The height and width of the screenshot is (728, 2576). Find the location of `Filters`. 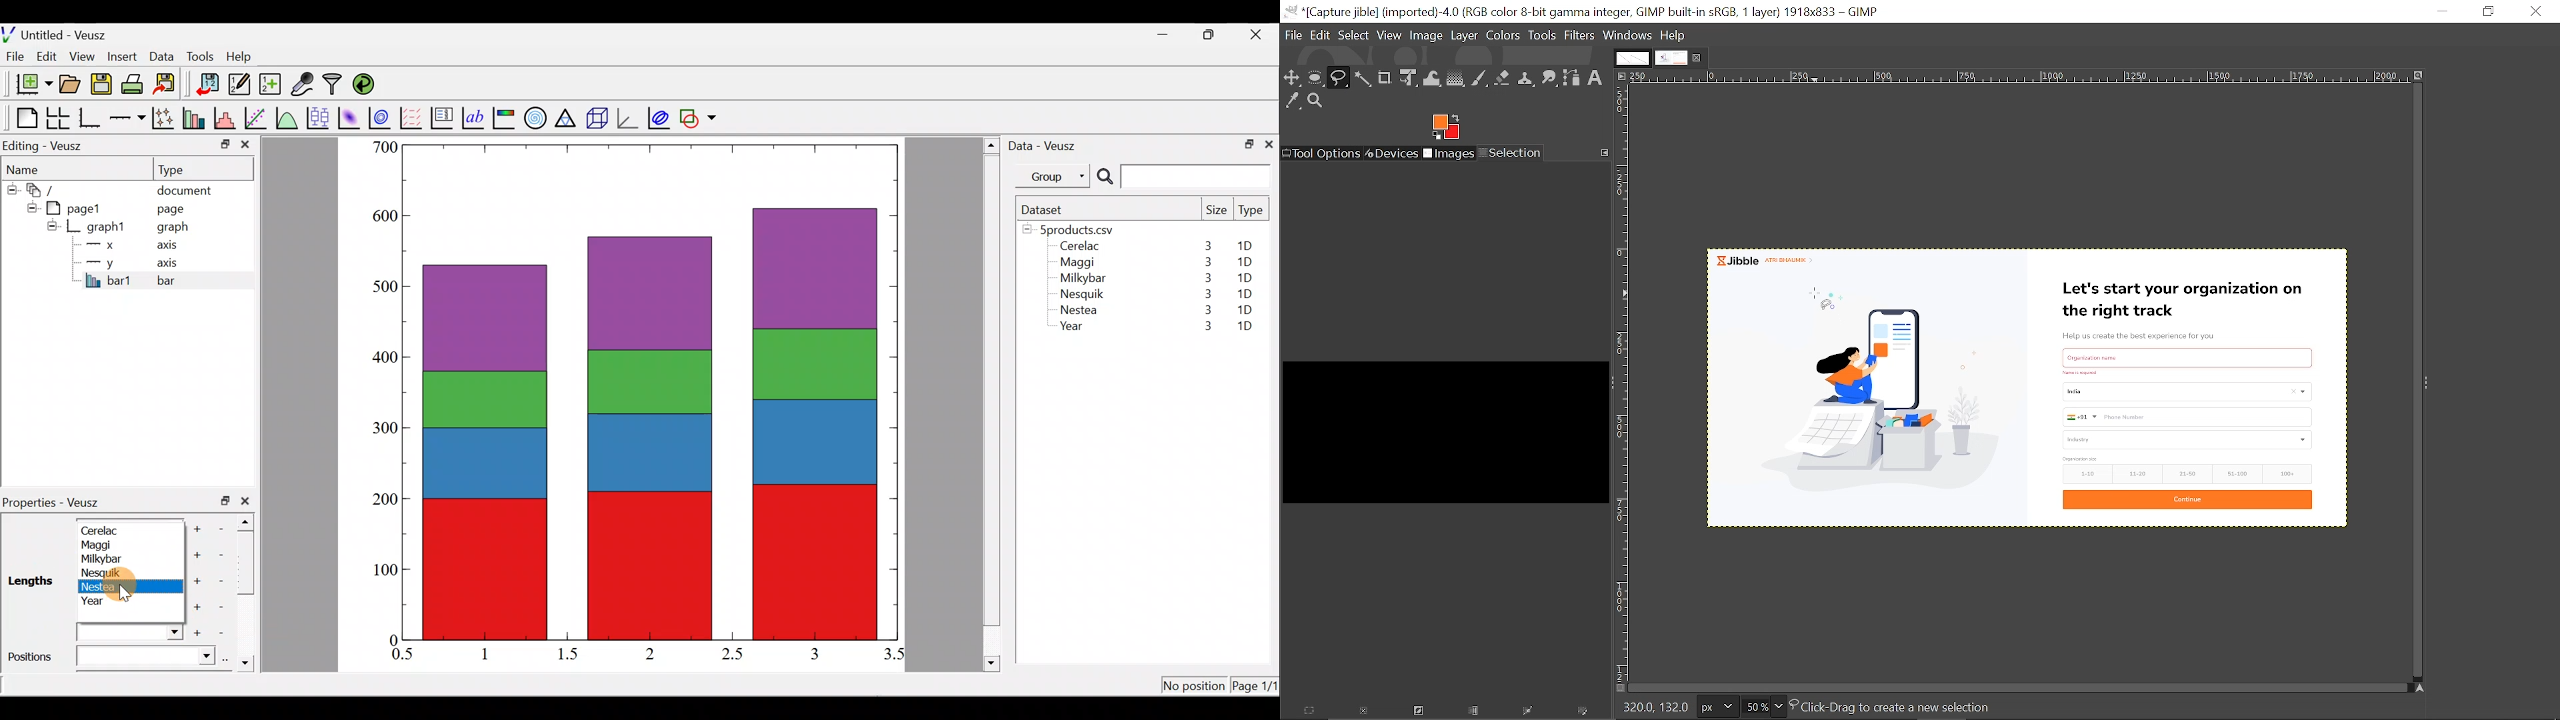

Filters is located at coordinates (1578, 36).